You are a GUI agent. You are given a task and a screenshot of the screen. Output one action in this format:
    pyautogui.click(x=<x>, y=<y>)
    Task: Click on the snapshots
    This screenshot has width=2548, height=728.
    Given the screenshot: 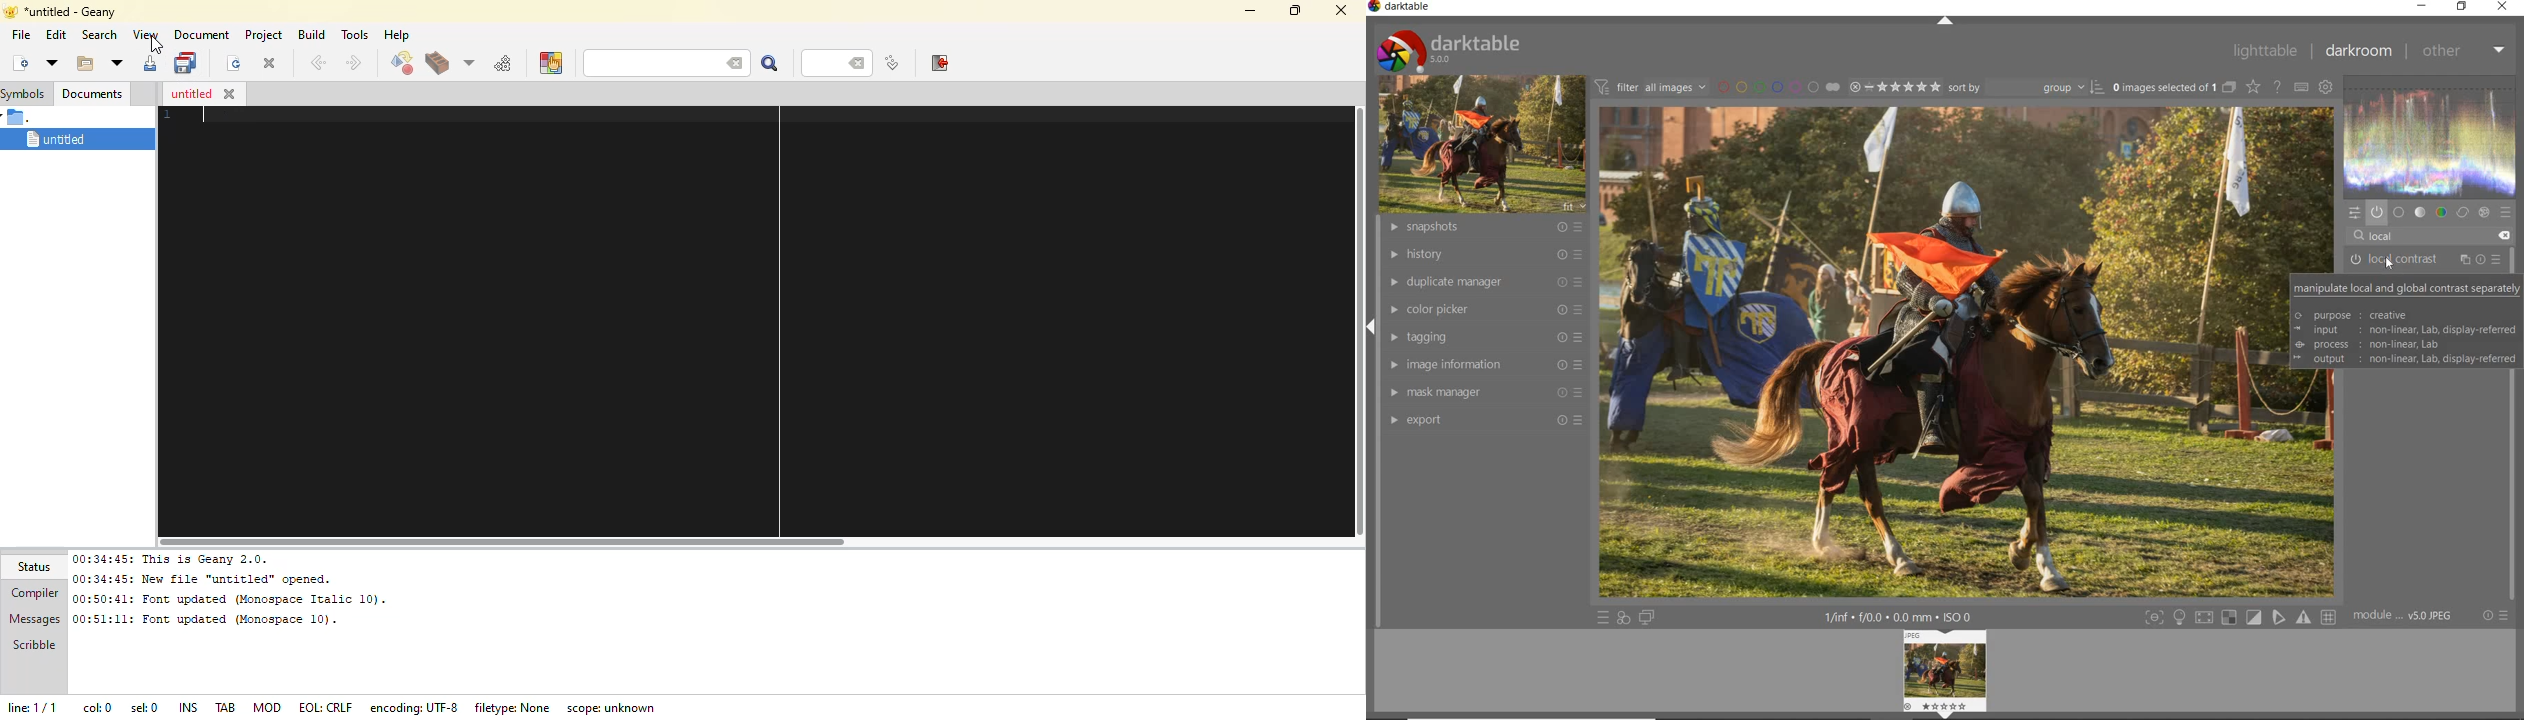 What is the action you would take?
    pyautogui.click(x=1484, y=228)
    